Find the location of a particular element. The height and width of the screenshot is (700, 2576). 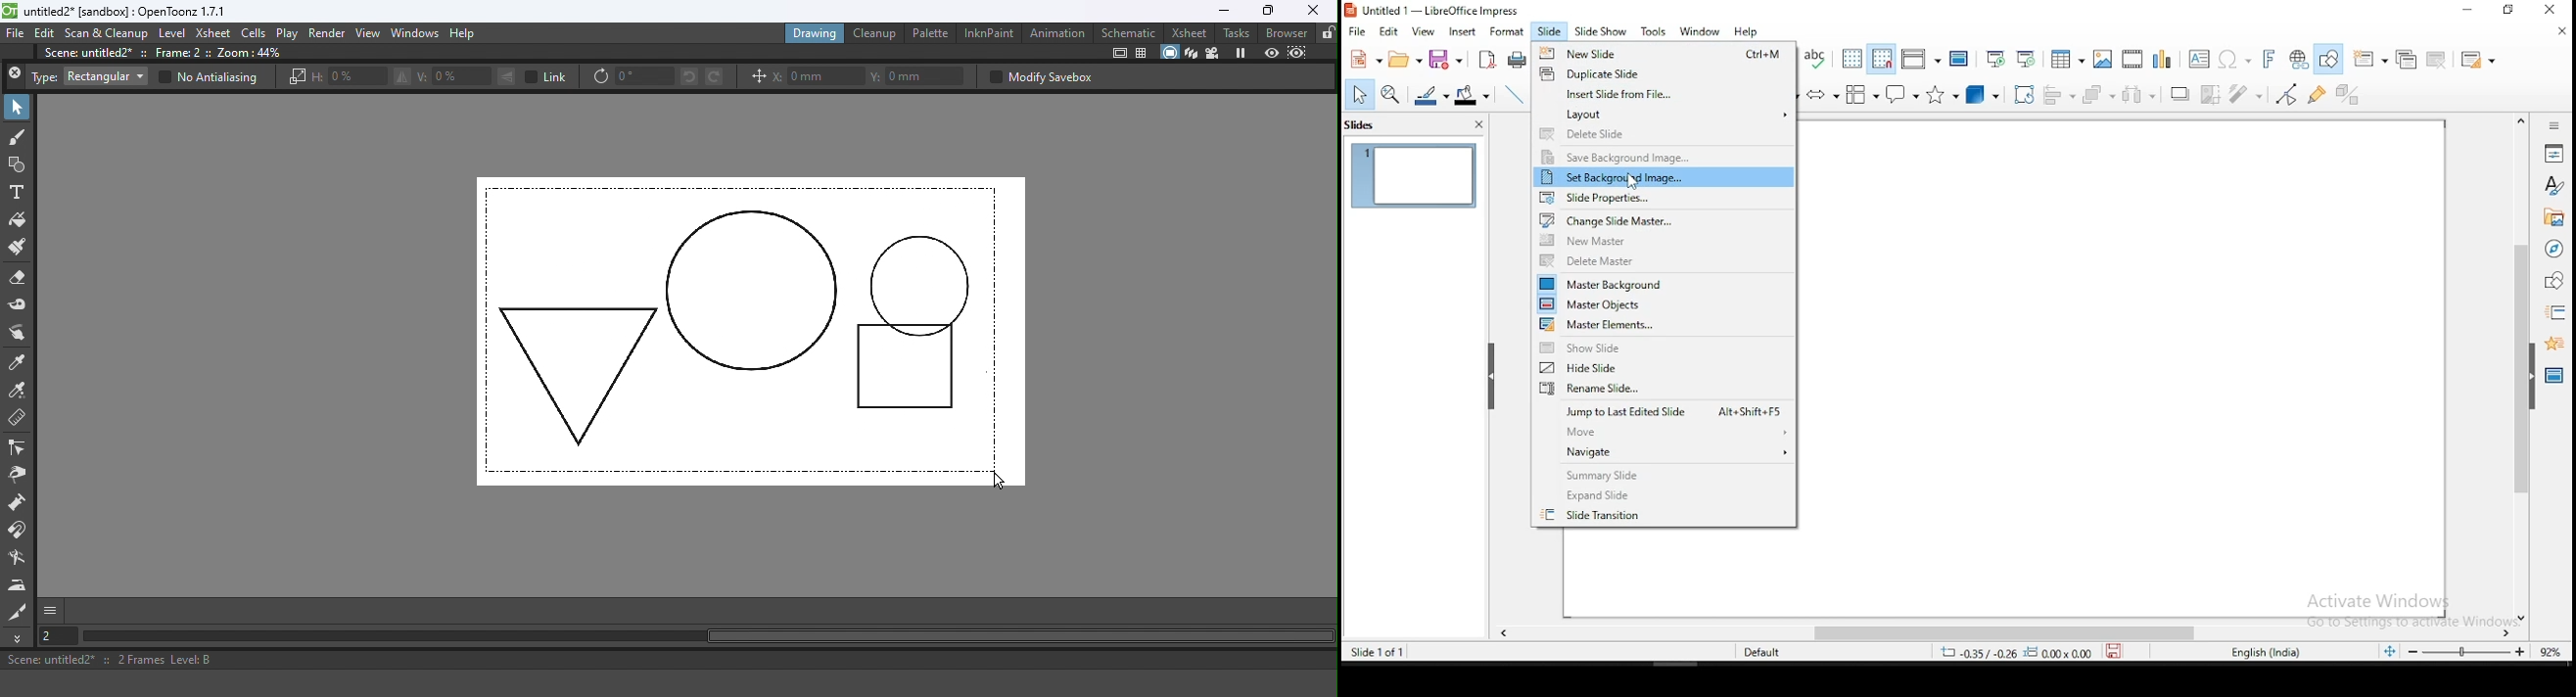

format is located at coordinates (1509, 35).